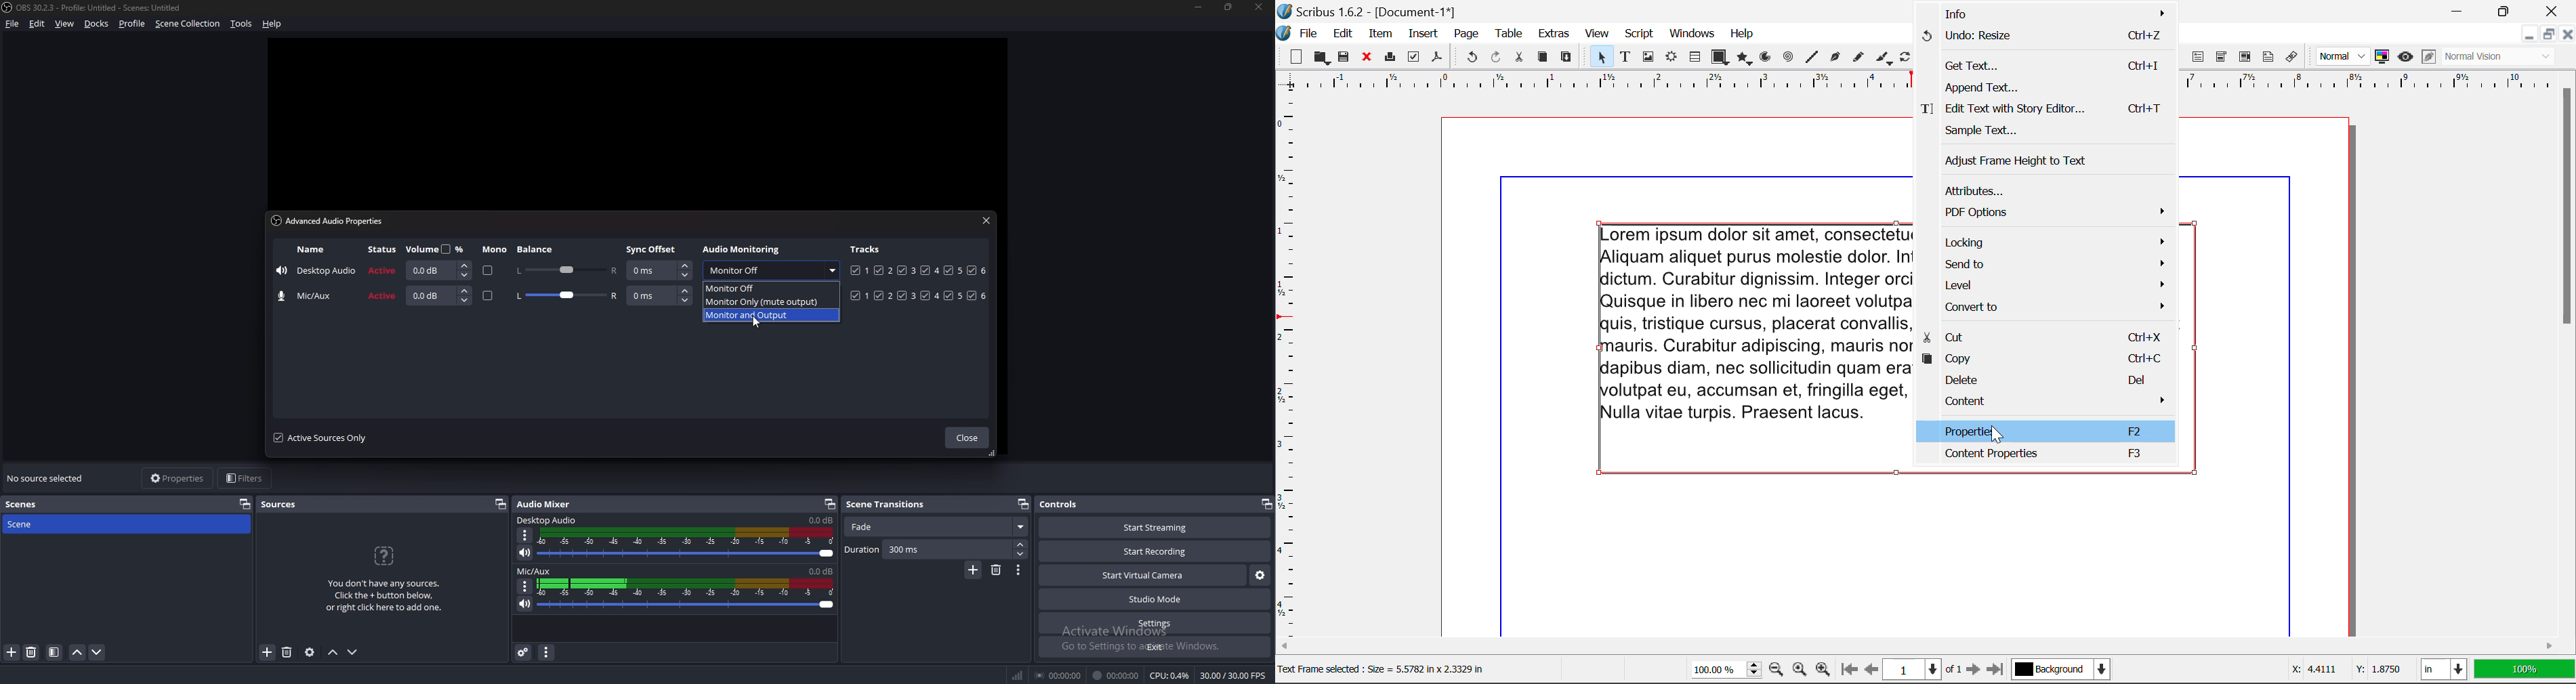 The image size is (2576, 700). Describe the element at coordinates (320, 438) in the screenshot. I see `active sources only` at that location.